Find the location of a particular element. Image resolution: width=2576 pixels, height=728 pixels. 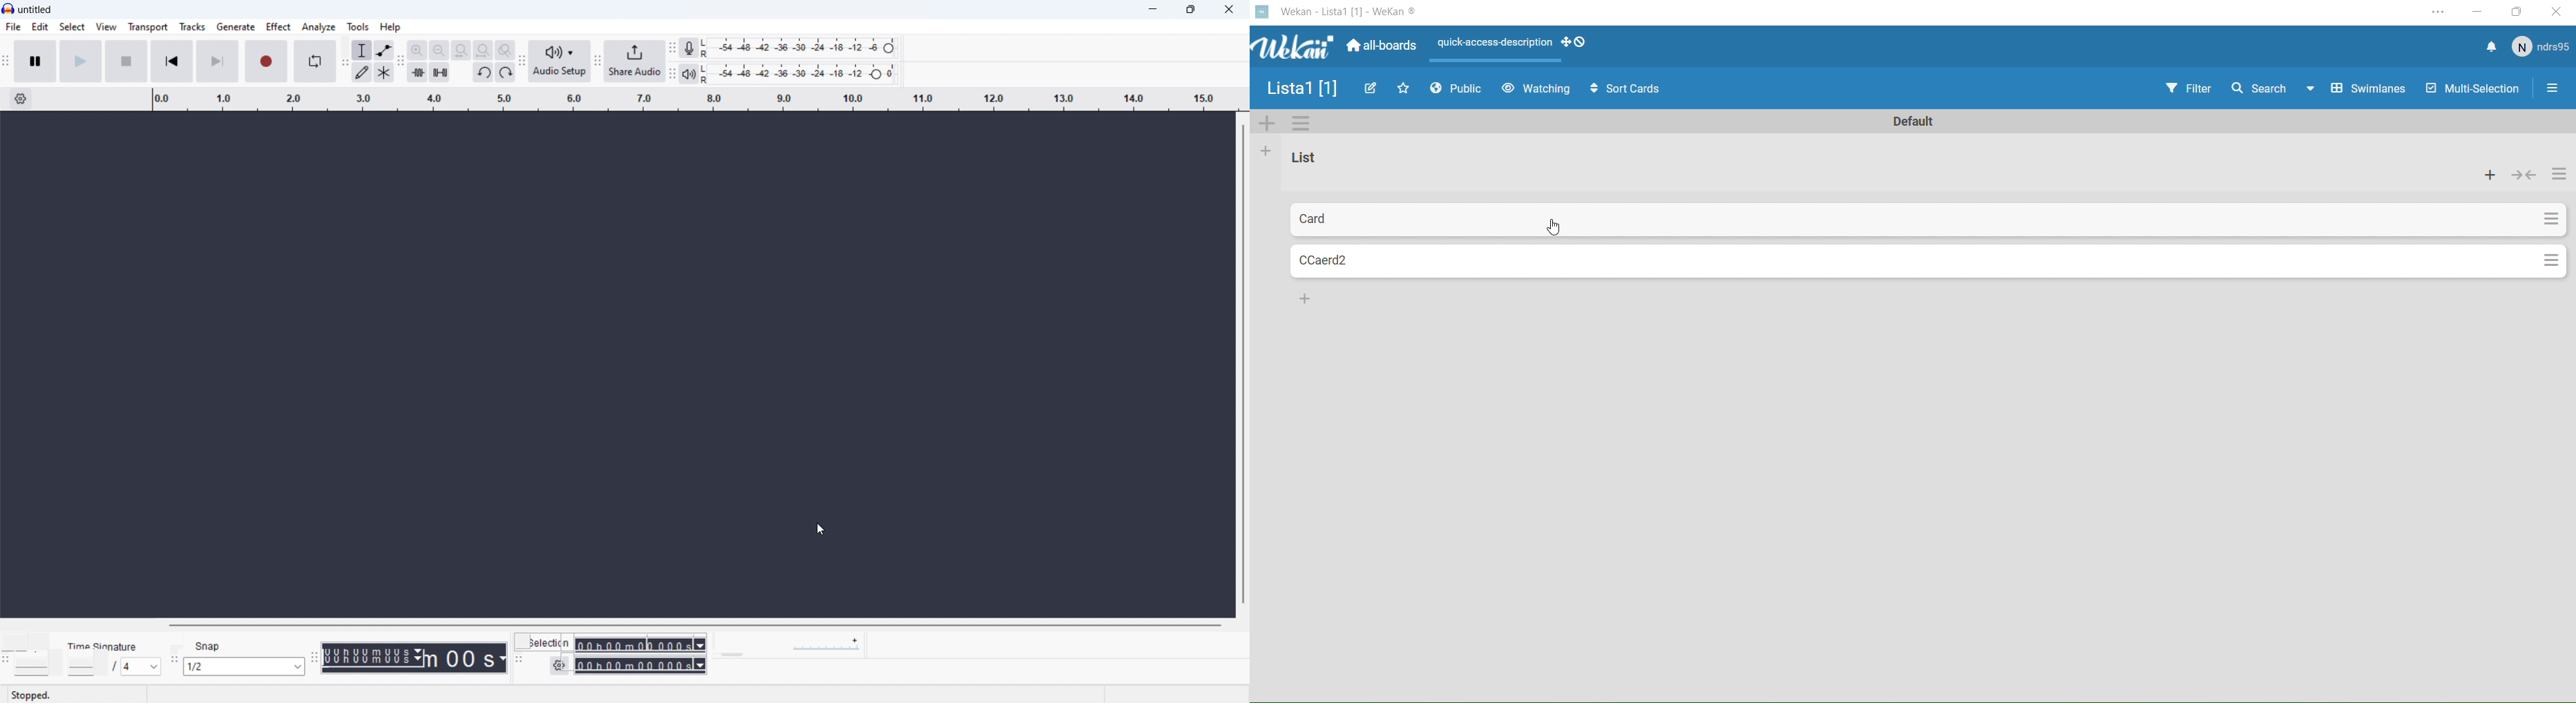

collapse is located at coordinates (2524, 176).